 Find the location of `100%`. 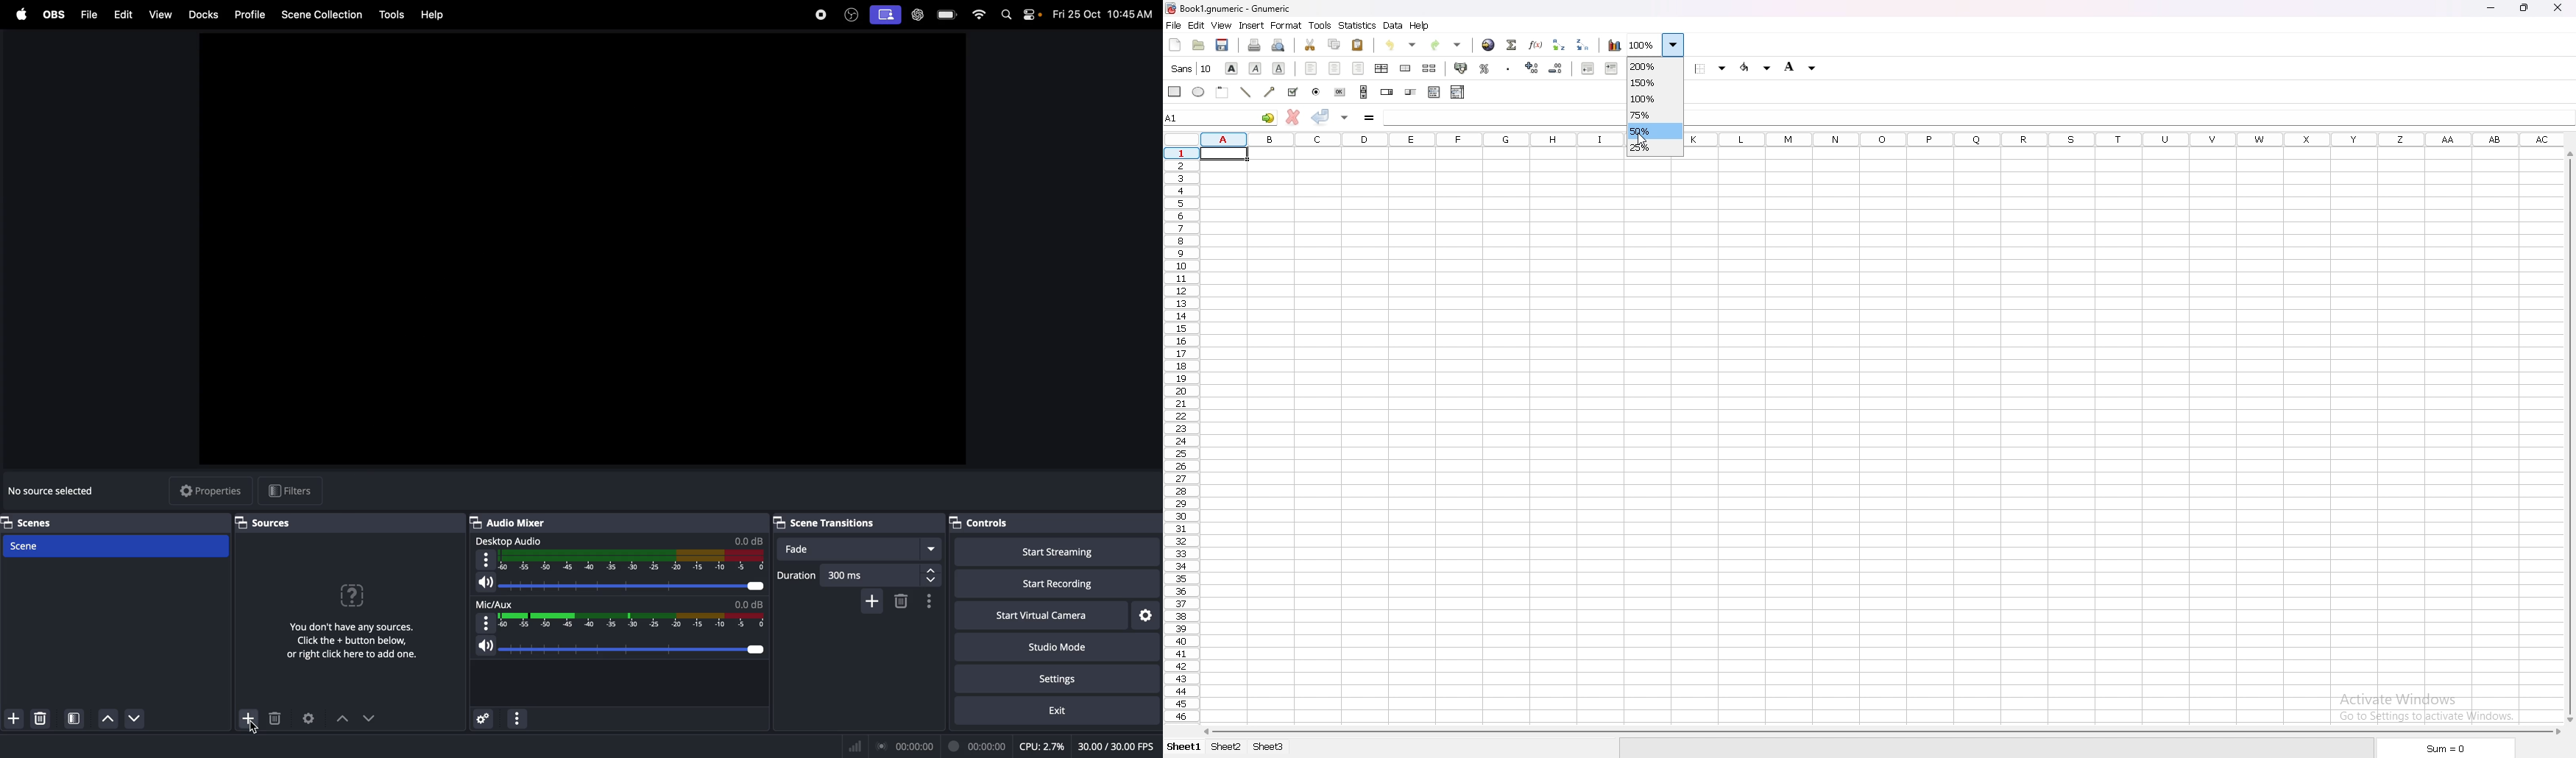

100% is located at coordinates (1653, 98).